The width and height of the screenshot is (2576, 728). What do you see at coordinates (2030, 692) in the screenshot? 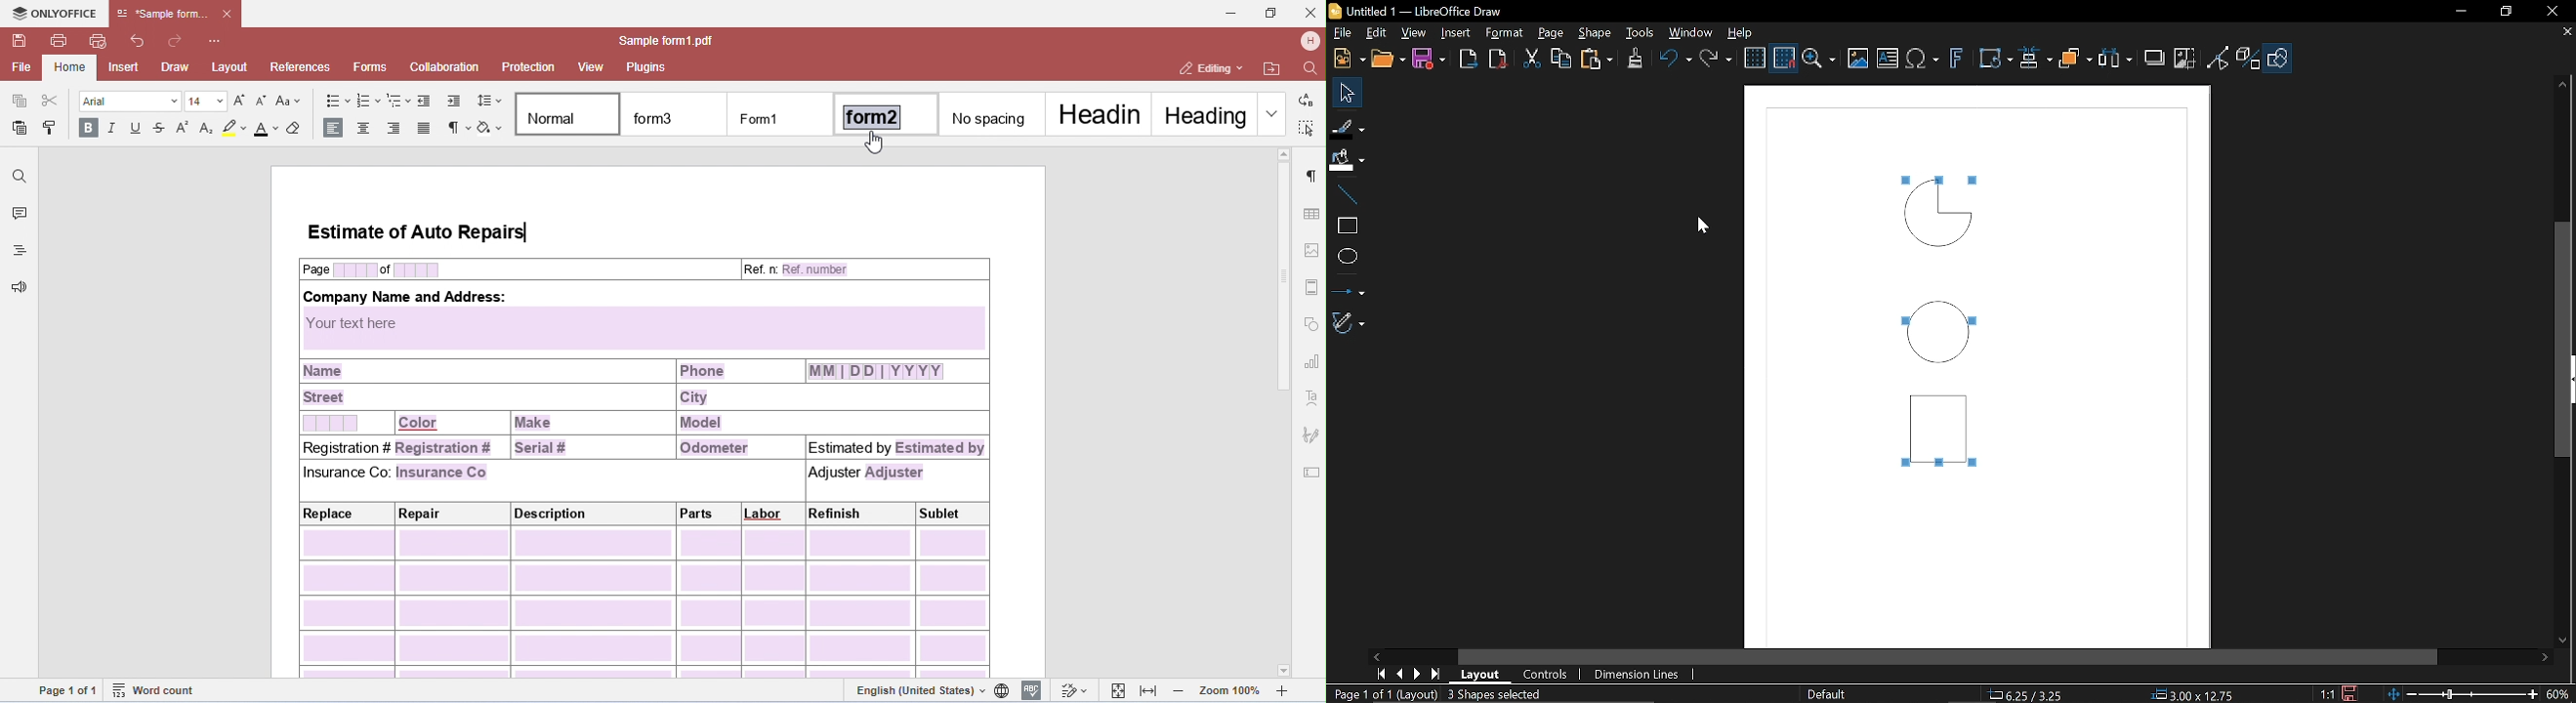
I see `6.25/3.25 (cursor location)` at bounding box center [2030, 692].